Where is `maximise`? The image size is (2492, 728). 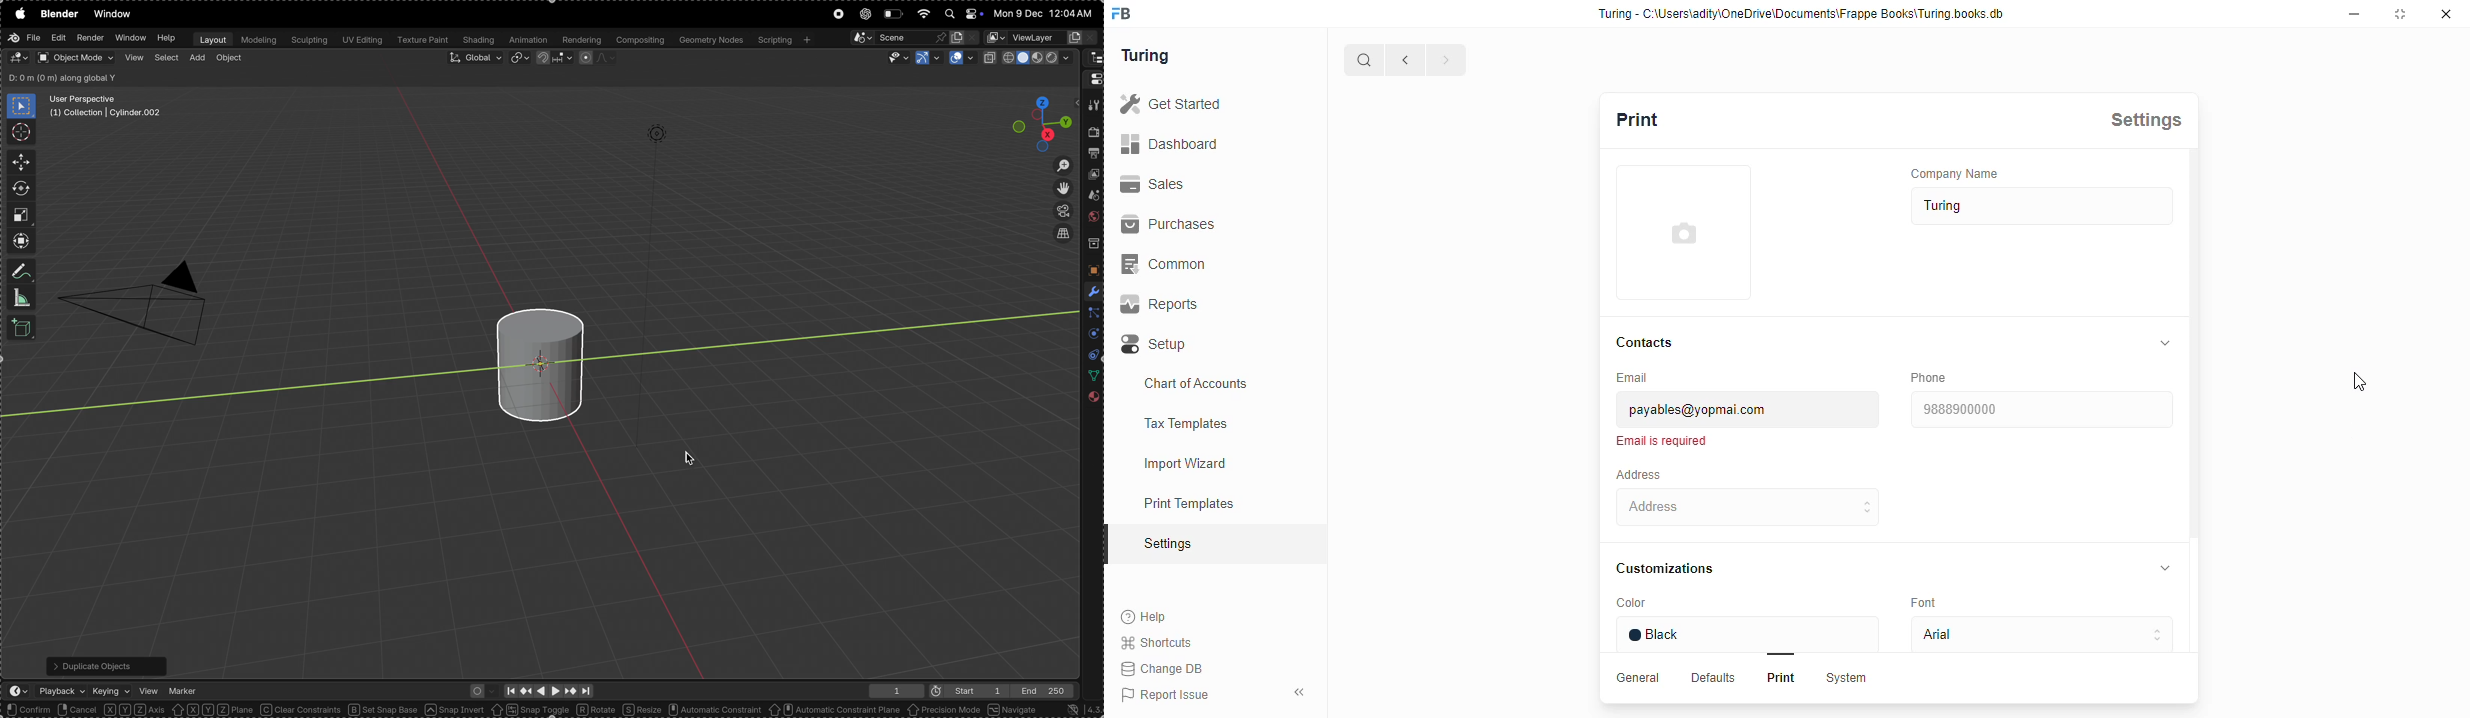 maximise is located at coordinates (2403, 15).